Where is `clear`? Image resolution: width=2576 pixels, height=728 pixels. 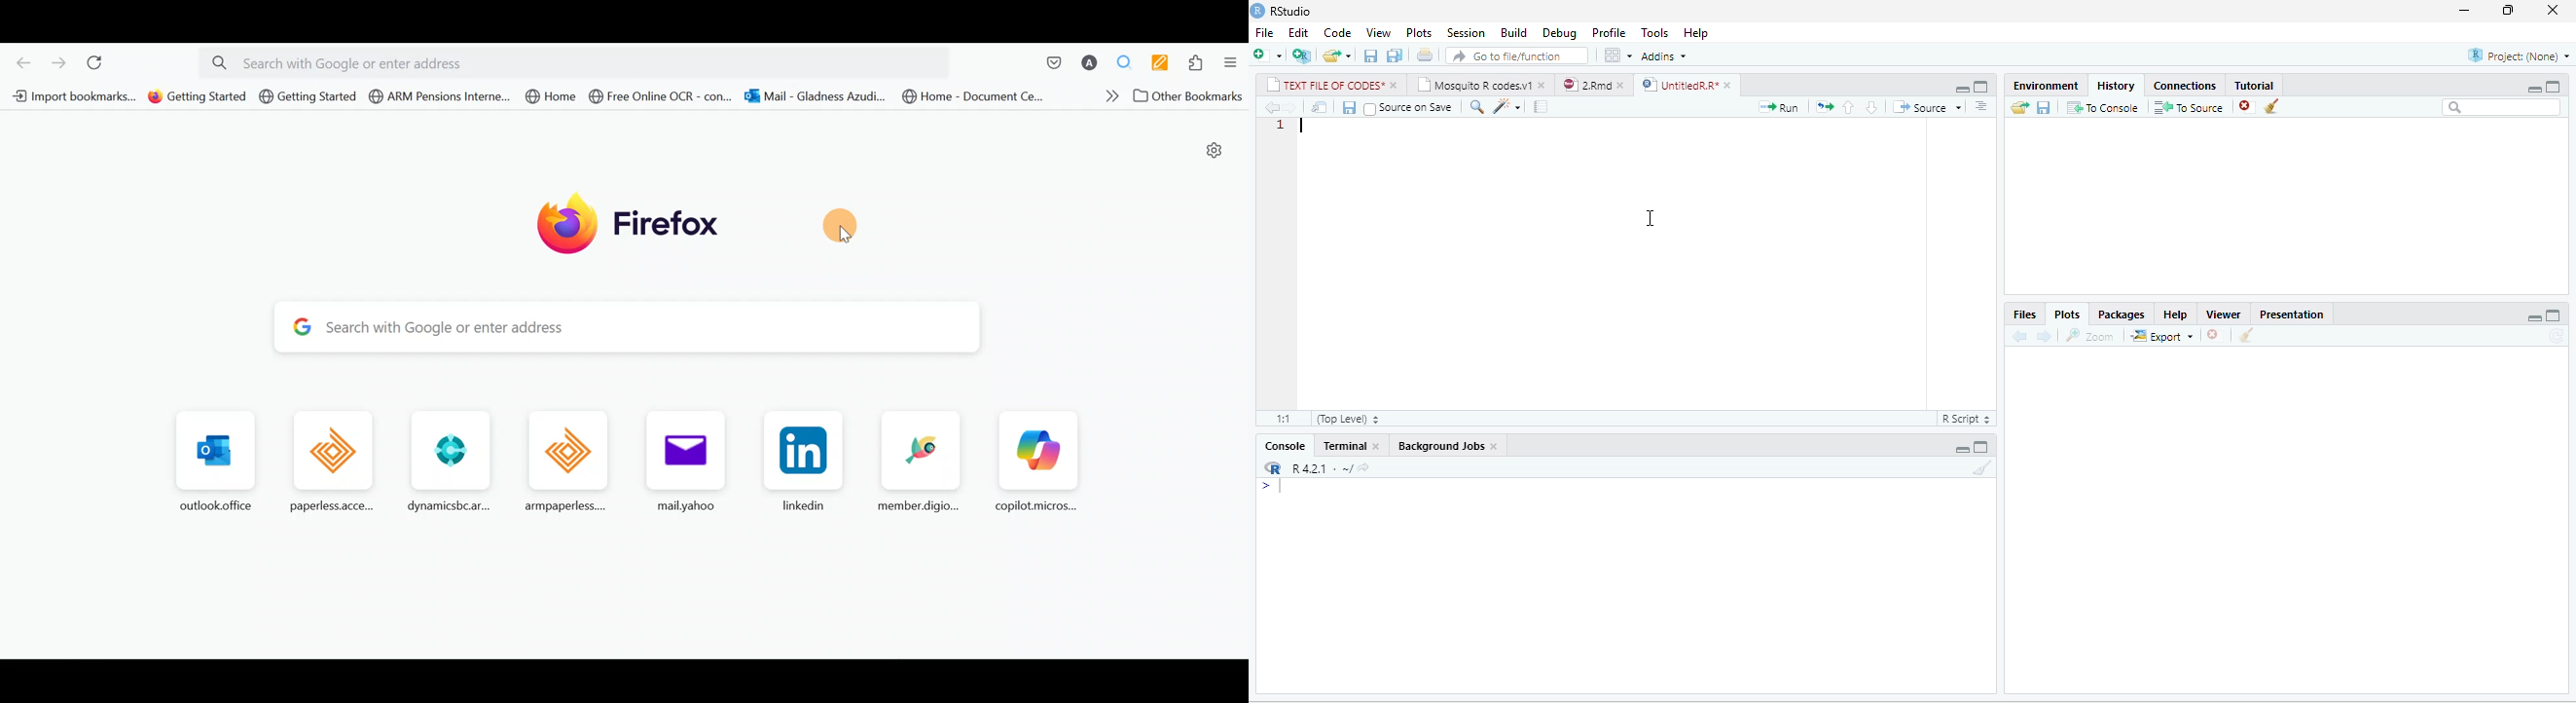
clear is located at coordinates (1983, 467).